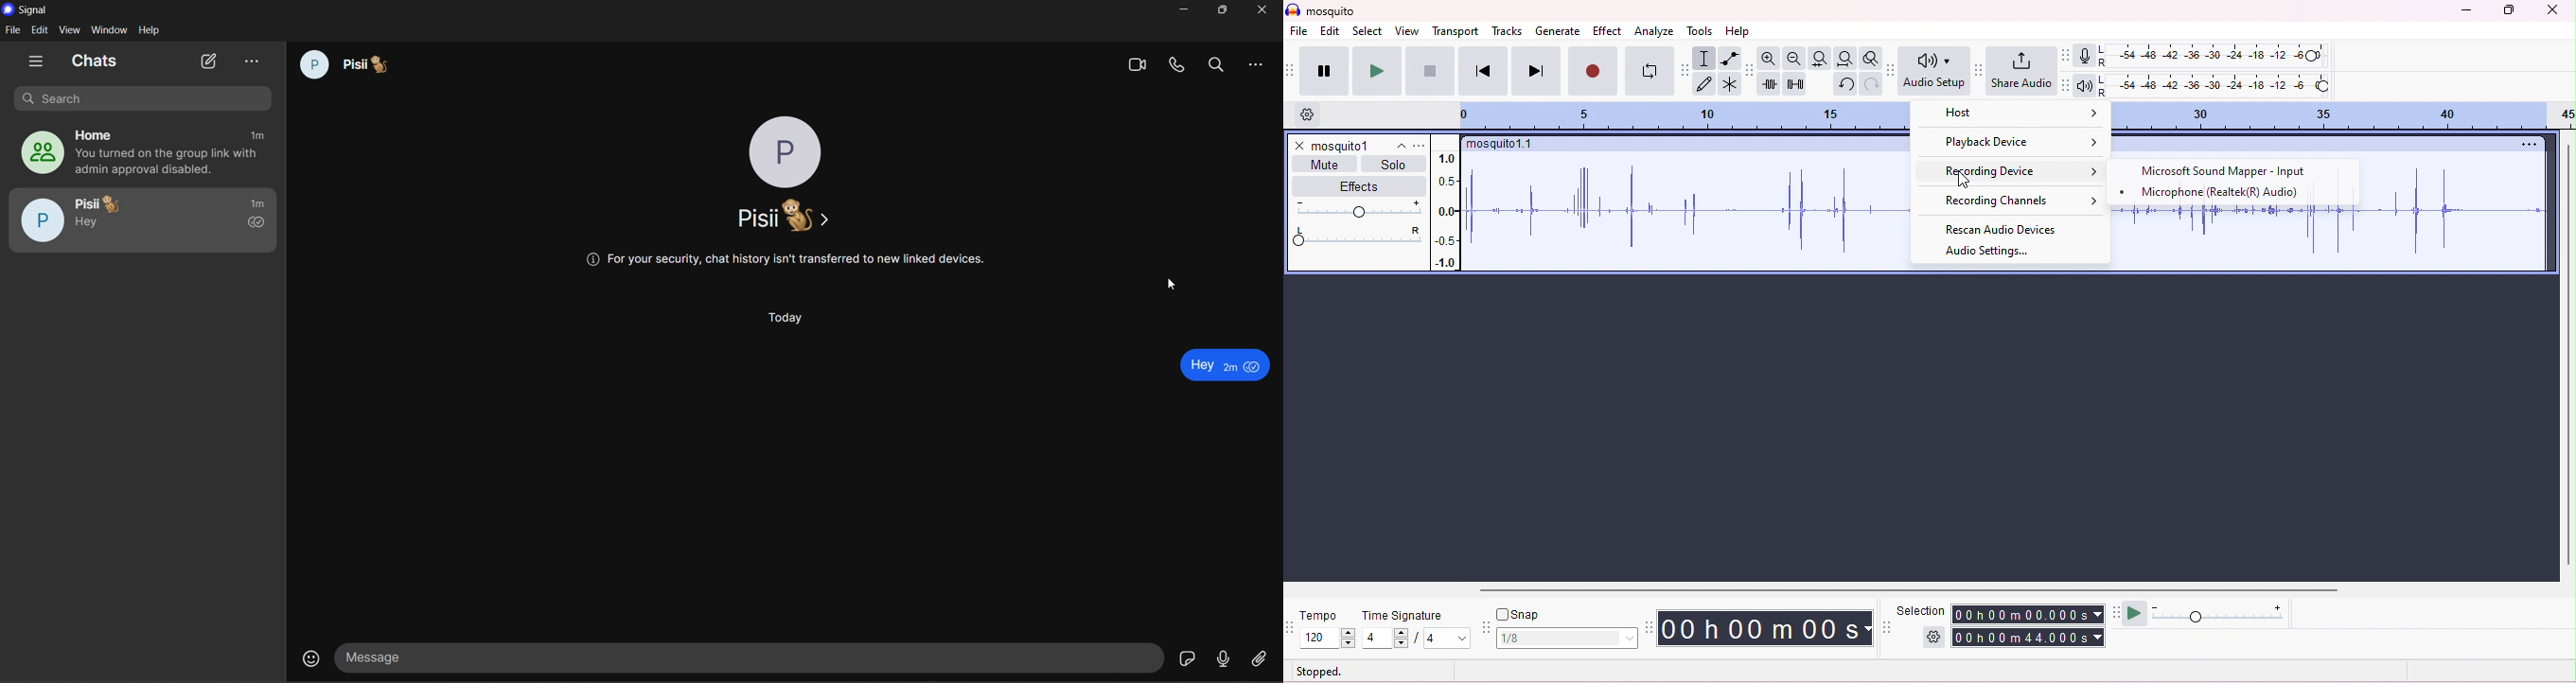 Image resolution: width=2576 pixels, height=700 pixels. What do you see at coordinates (1909, 590) in the screenshot?
I see `horizontal scroll bar` at bounding box center [1909, 590].